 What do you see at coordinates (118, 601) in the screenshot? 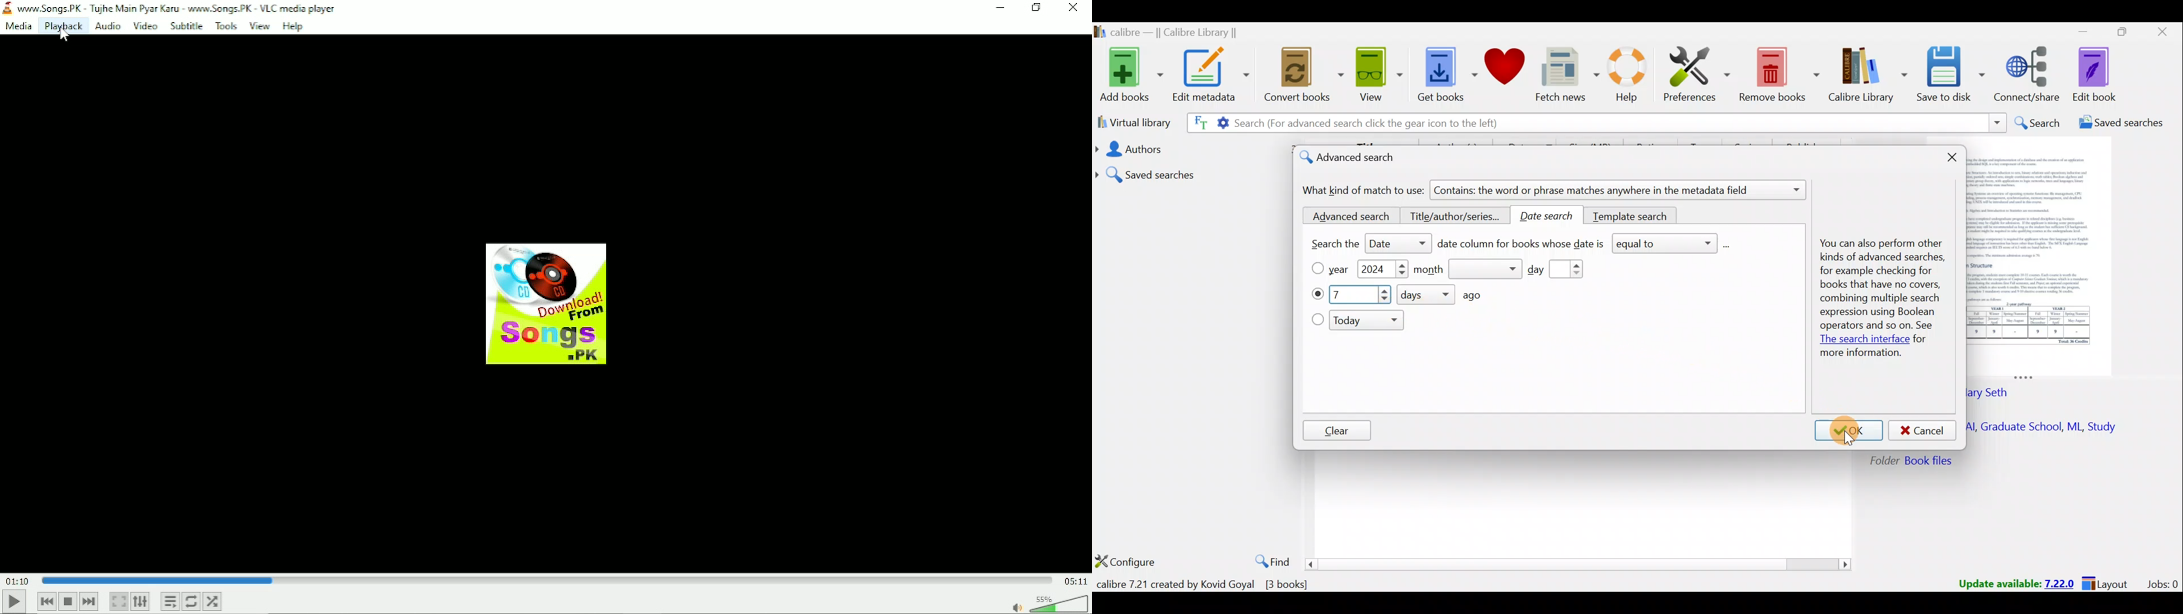
I see `Toggle video in fullscreen` at bounding box center [118, 601].